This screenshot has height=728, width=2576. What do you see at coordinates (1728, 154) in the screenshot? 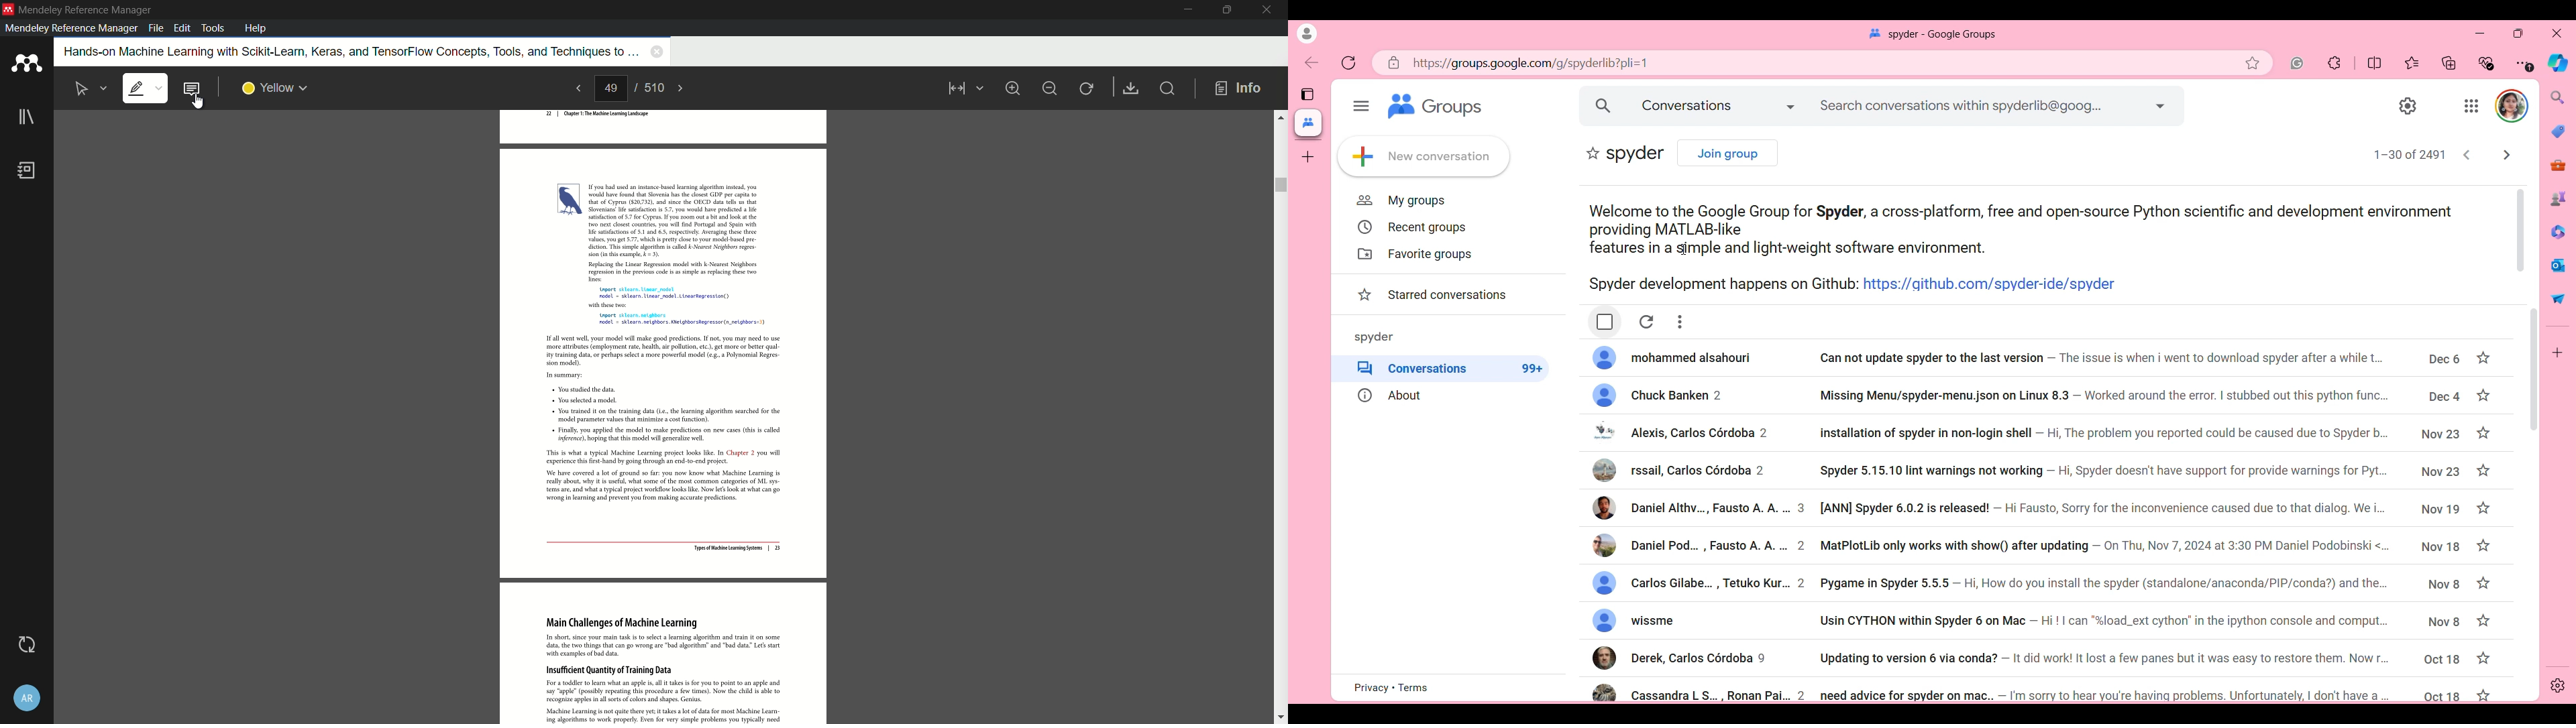
I see `Join group` at bounding box center [1728, 154].